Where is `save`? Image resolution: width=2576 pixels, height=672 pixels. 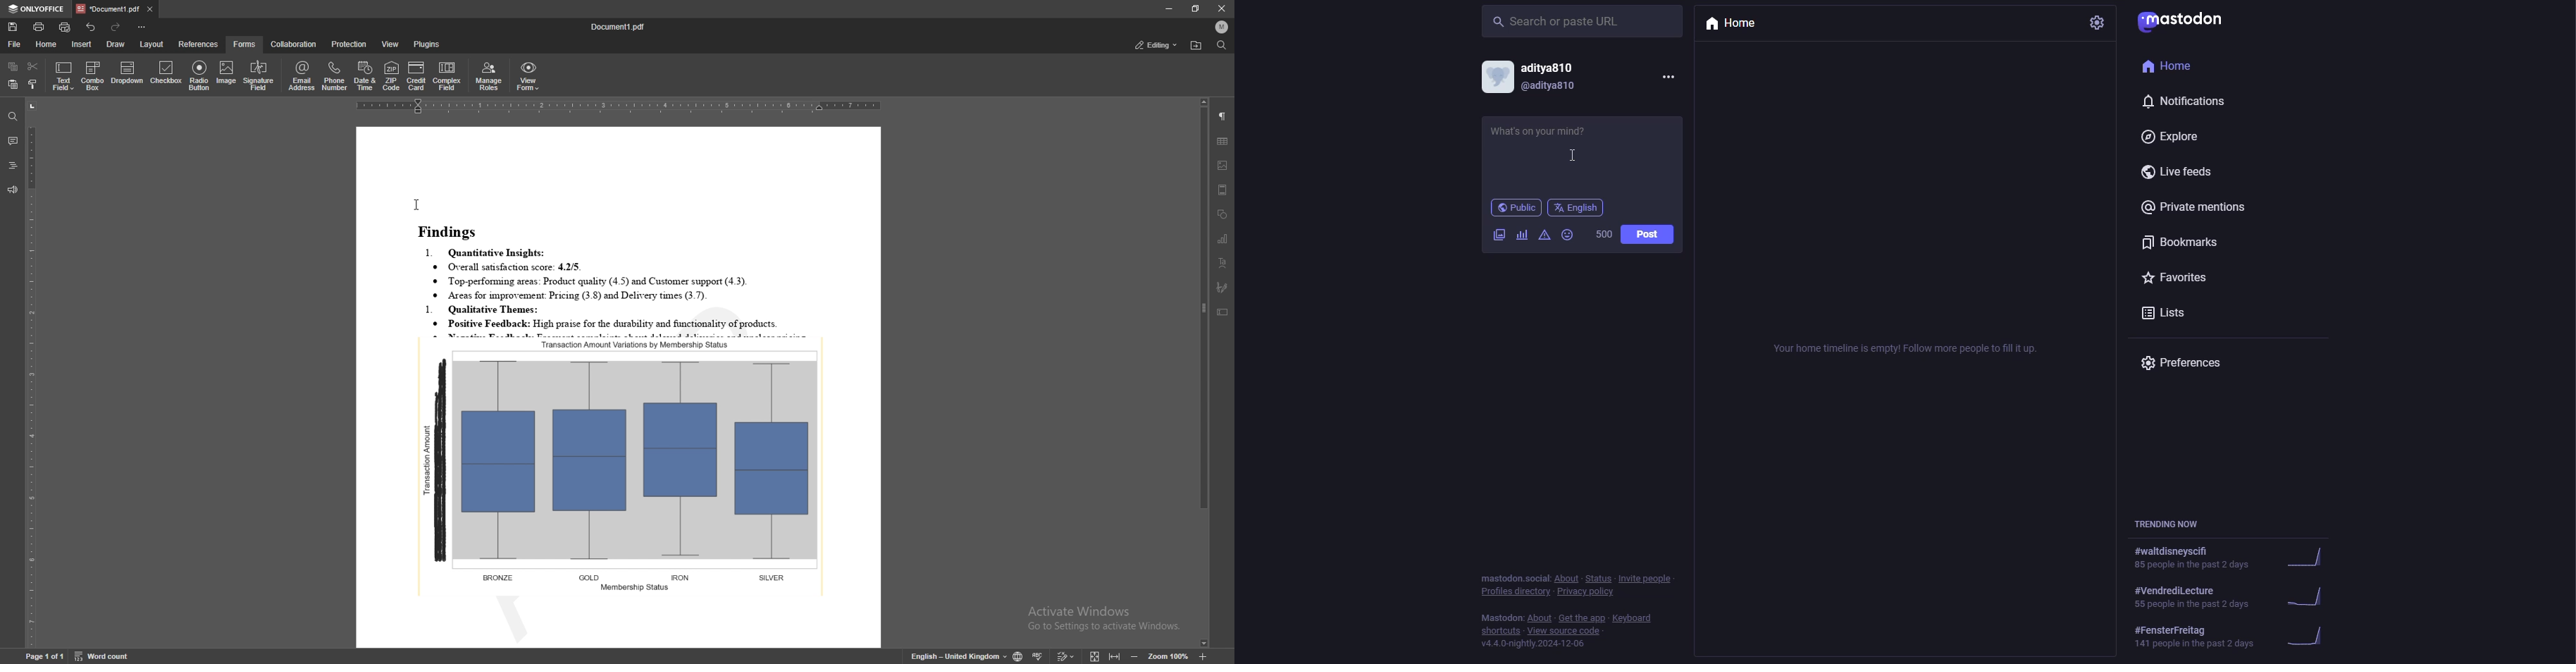
save is located at coordinates (12, 28).